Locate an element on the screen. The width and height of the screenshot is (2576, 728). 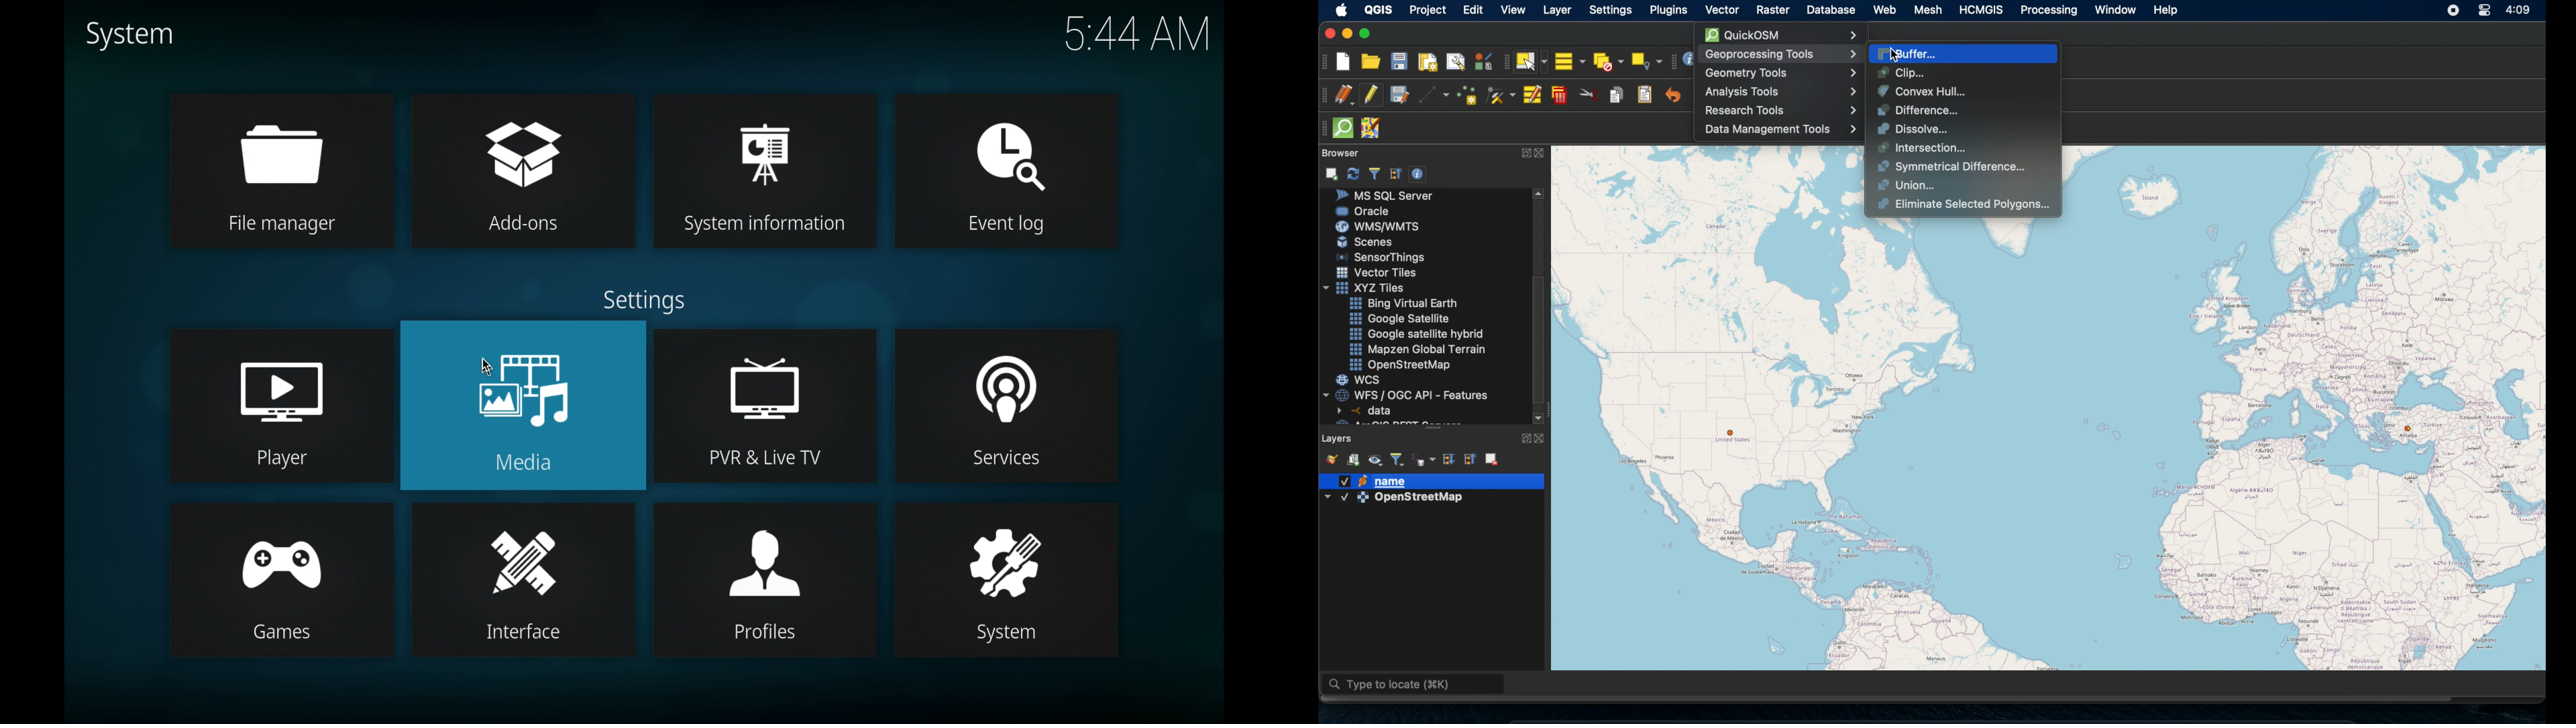
collapse all is located at coordinates (1395, 172).